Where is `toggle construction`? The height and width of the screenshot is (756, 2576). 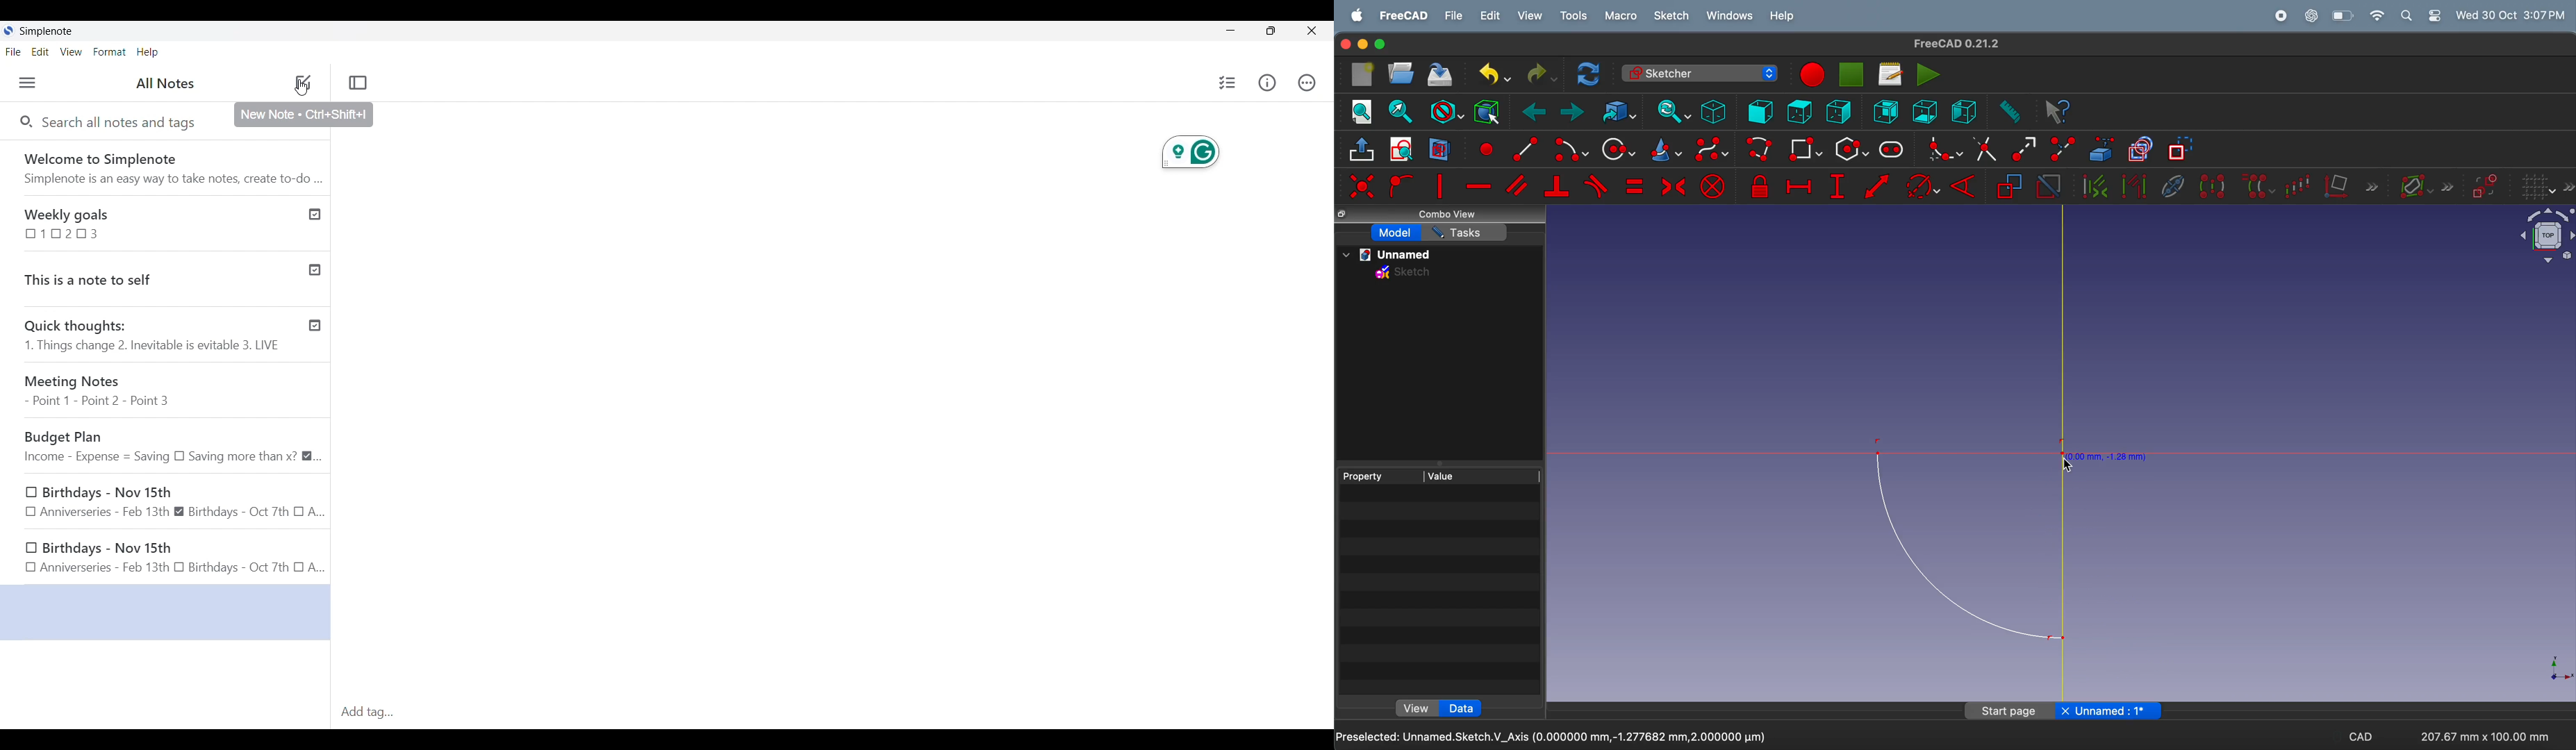
toggle construction is located at coordinates (2181, 149).